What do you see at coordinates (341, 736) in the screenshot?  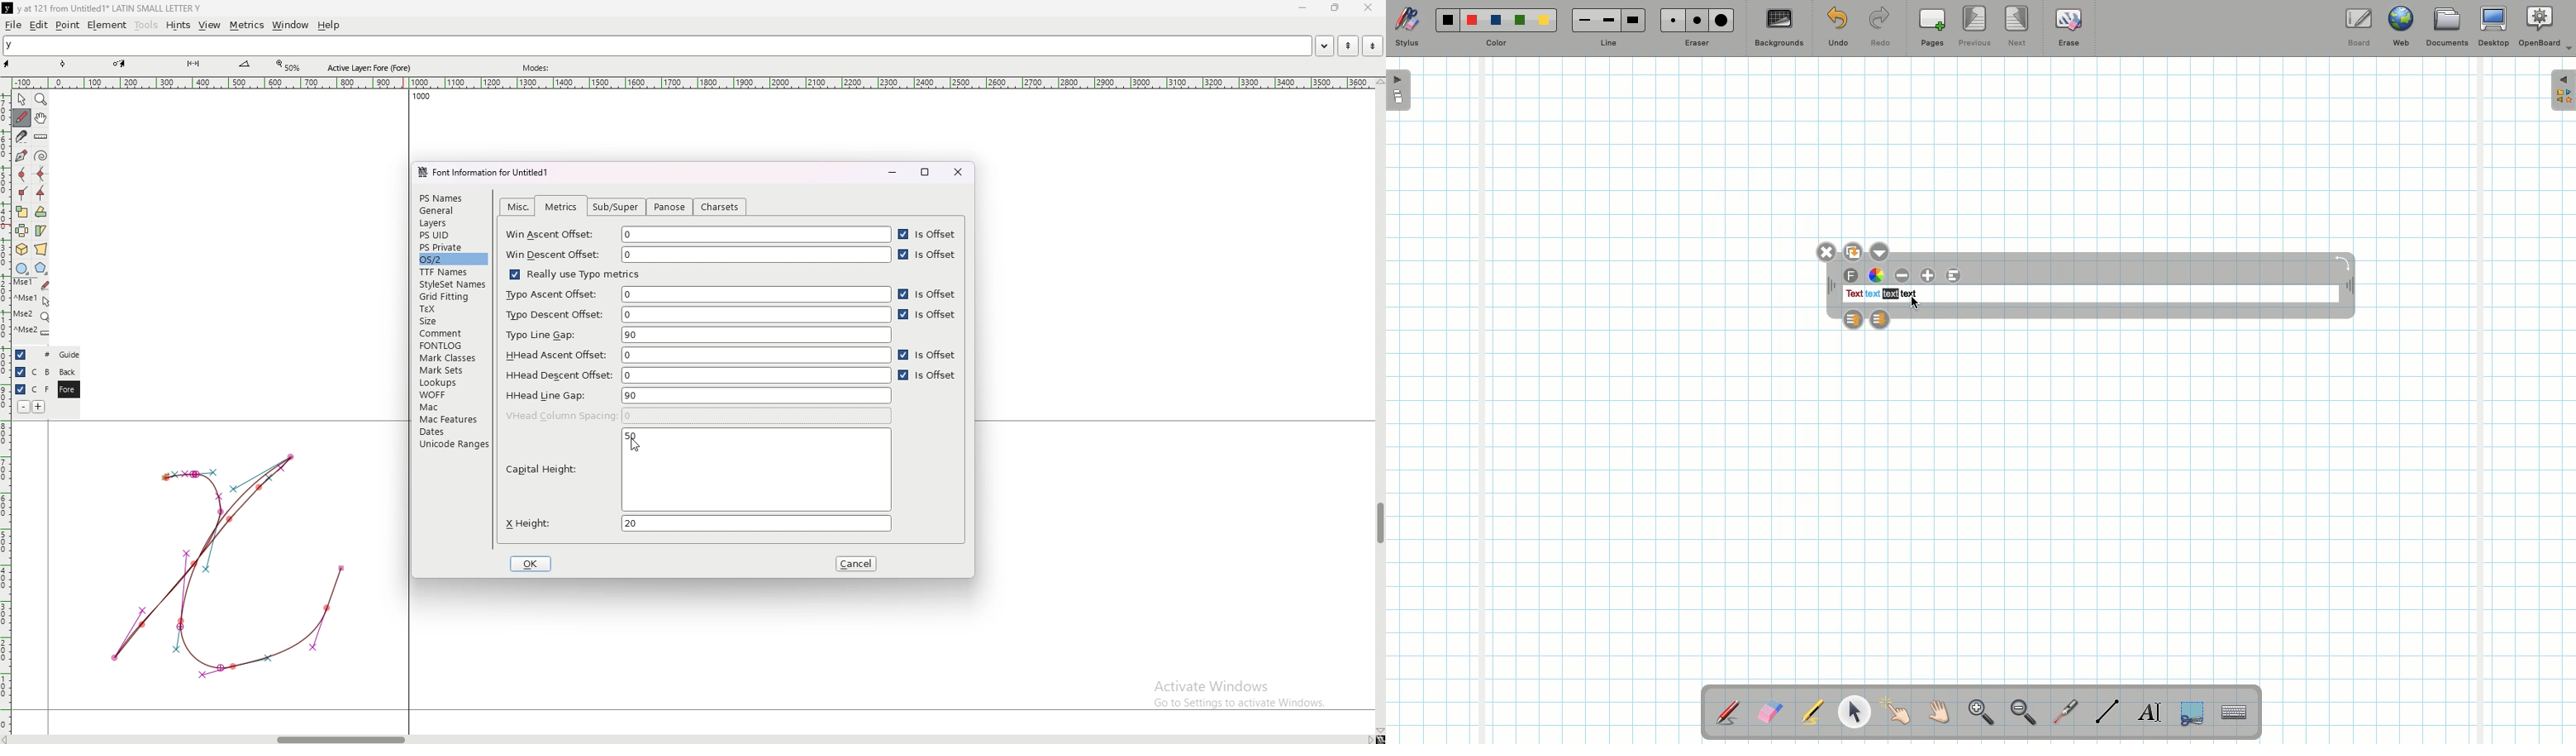 I see `scroll bar horizontal` at bounding box center [341, 736].